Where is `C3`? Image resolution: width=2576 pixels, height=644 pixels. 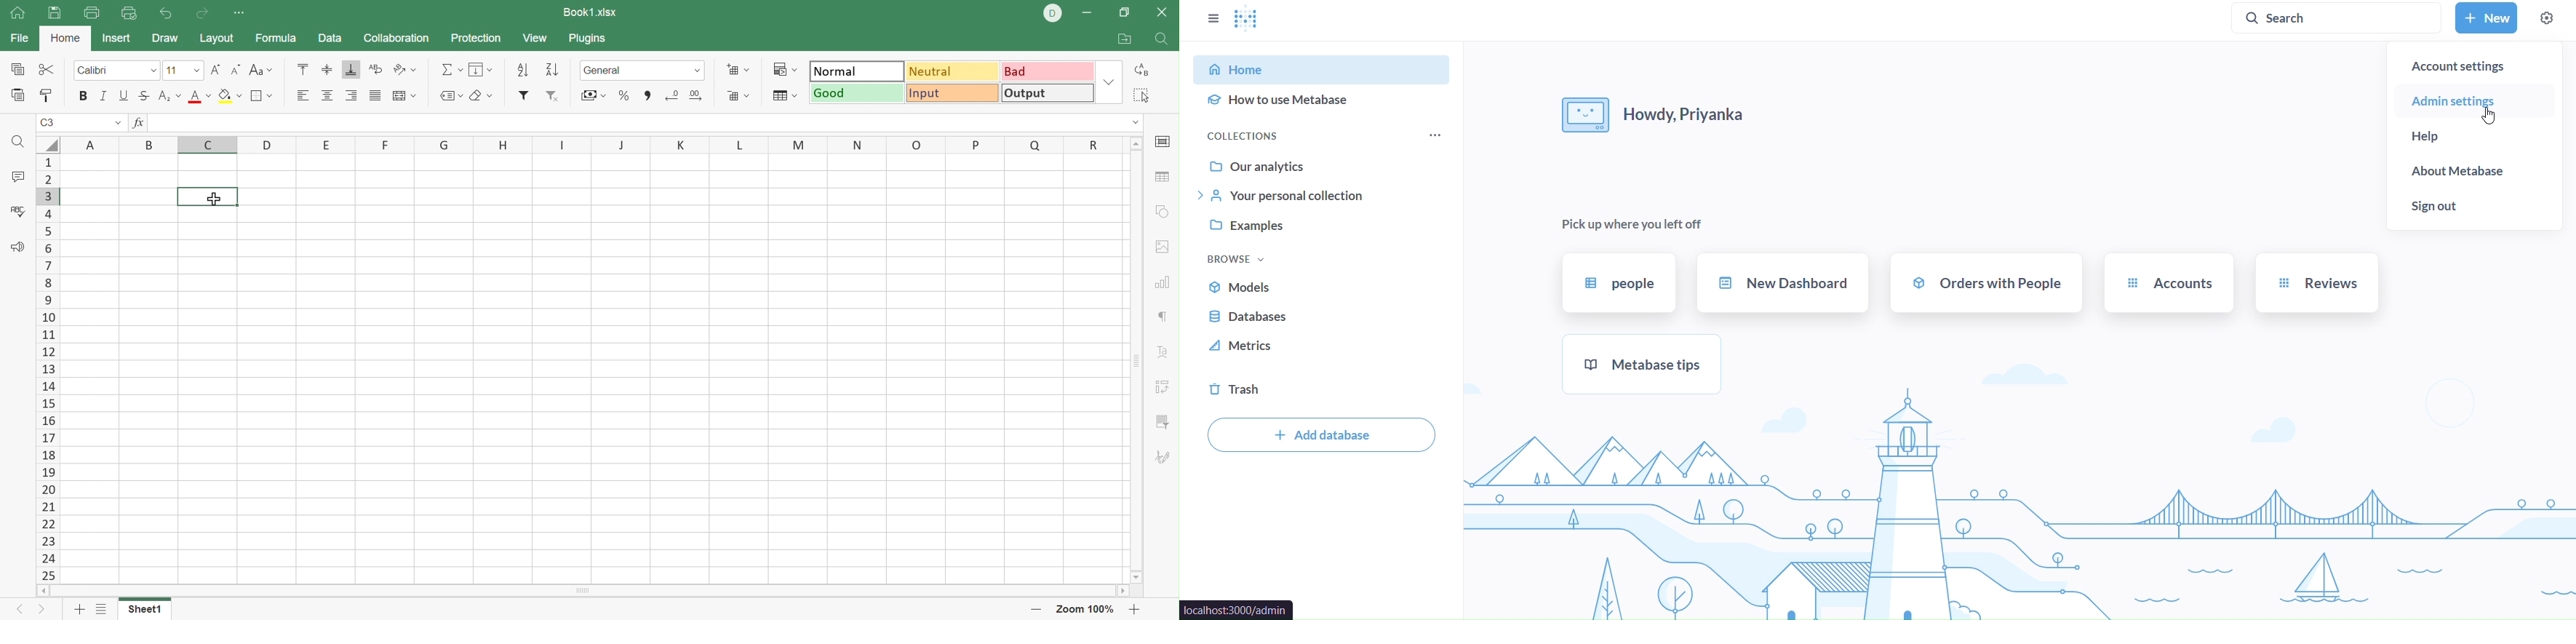 C3 is located at coordinates (47, 122).